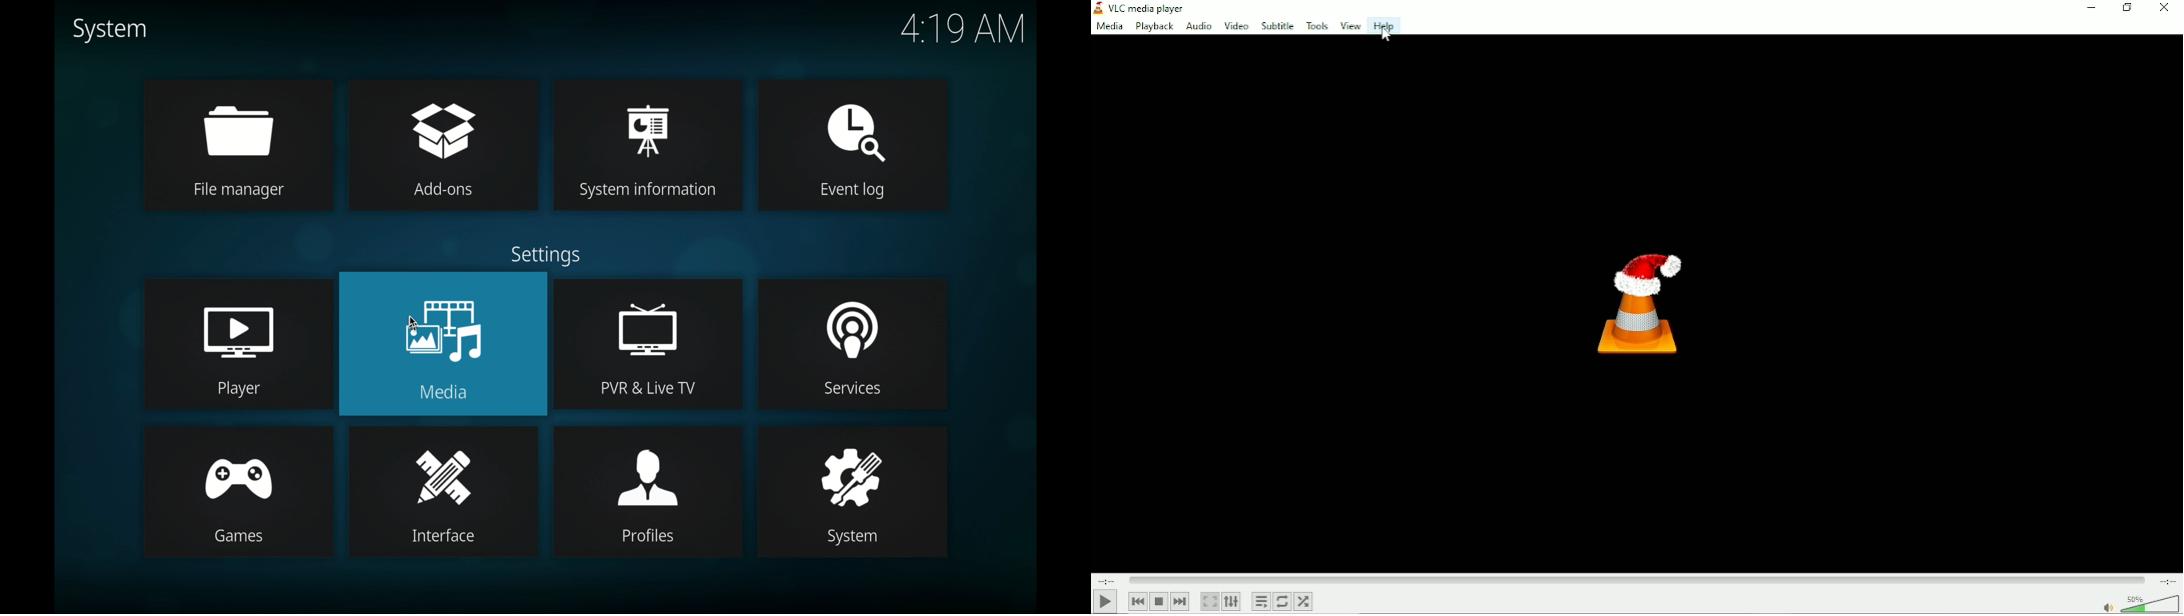  What do you see at coordinates (2164, 9) in the screenshot?
I see `Close` at bounding box center [2164, 9].